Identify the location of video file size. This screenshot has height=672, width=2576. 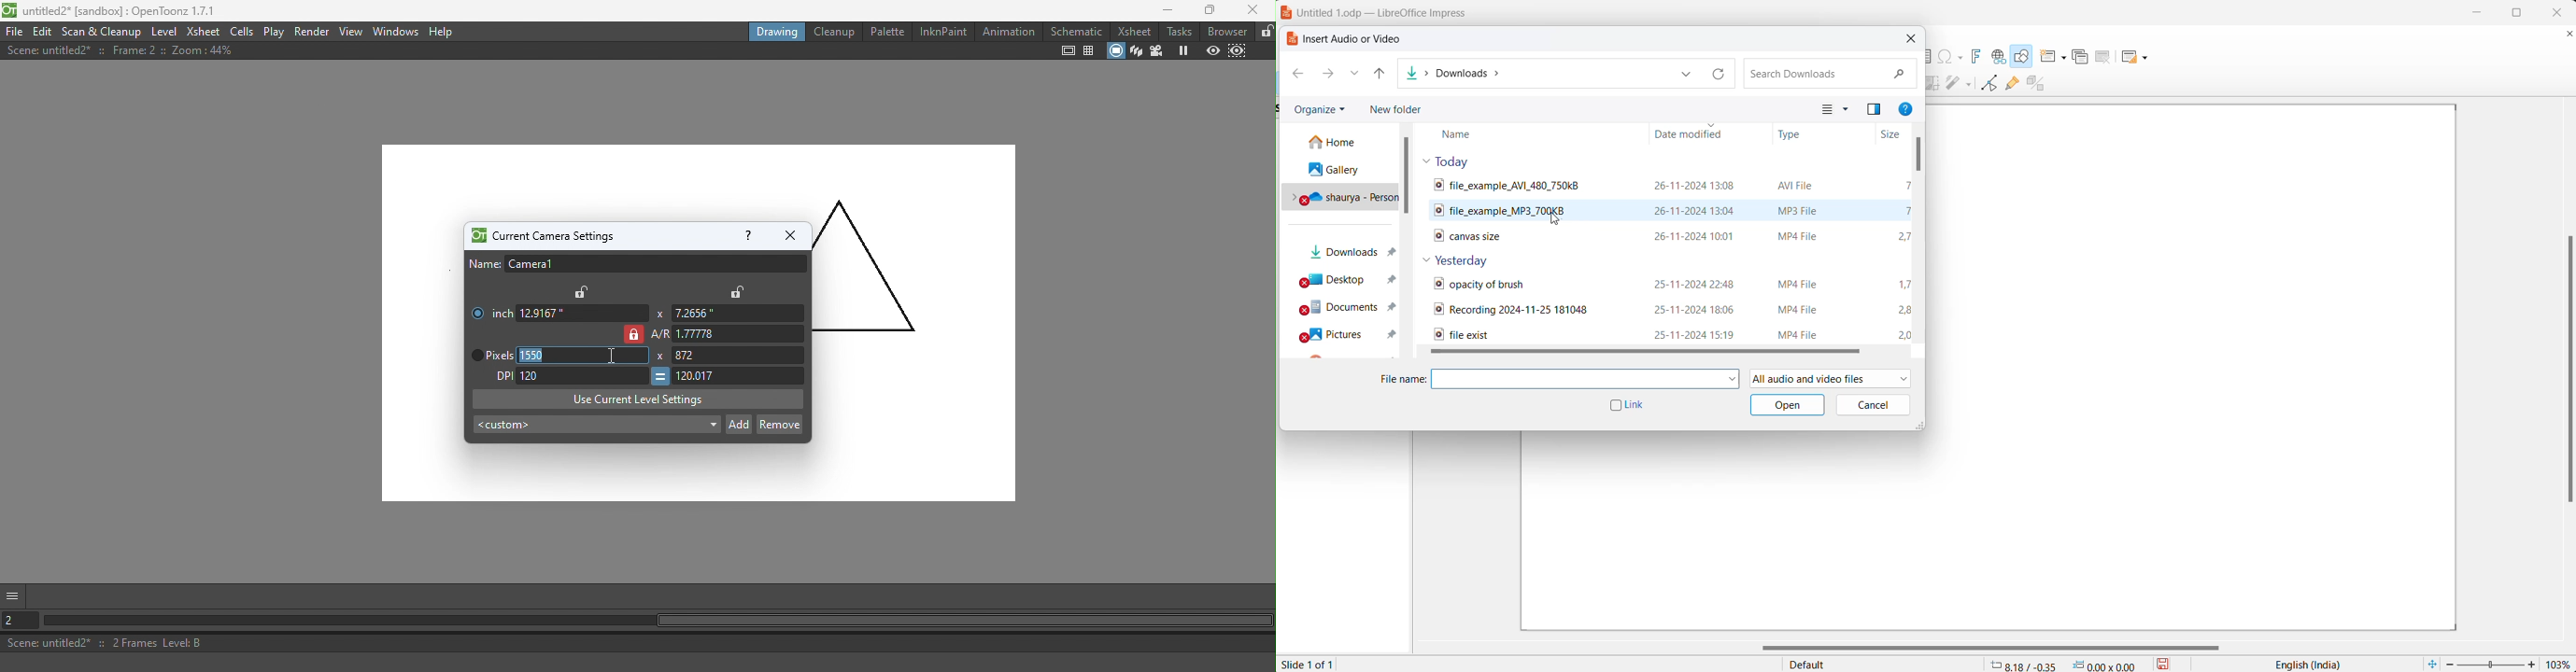
(1904, 235).